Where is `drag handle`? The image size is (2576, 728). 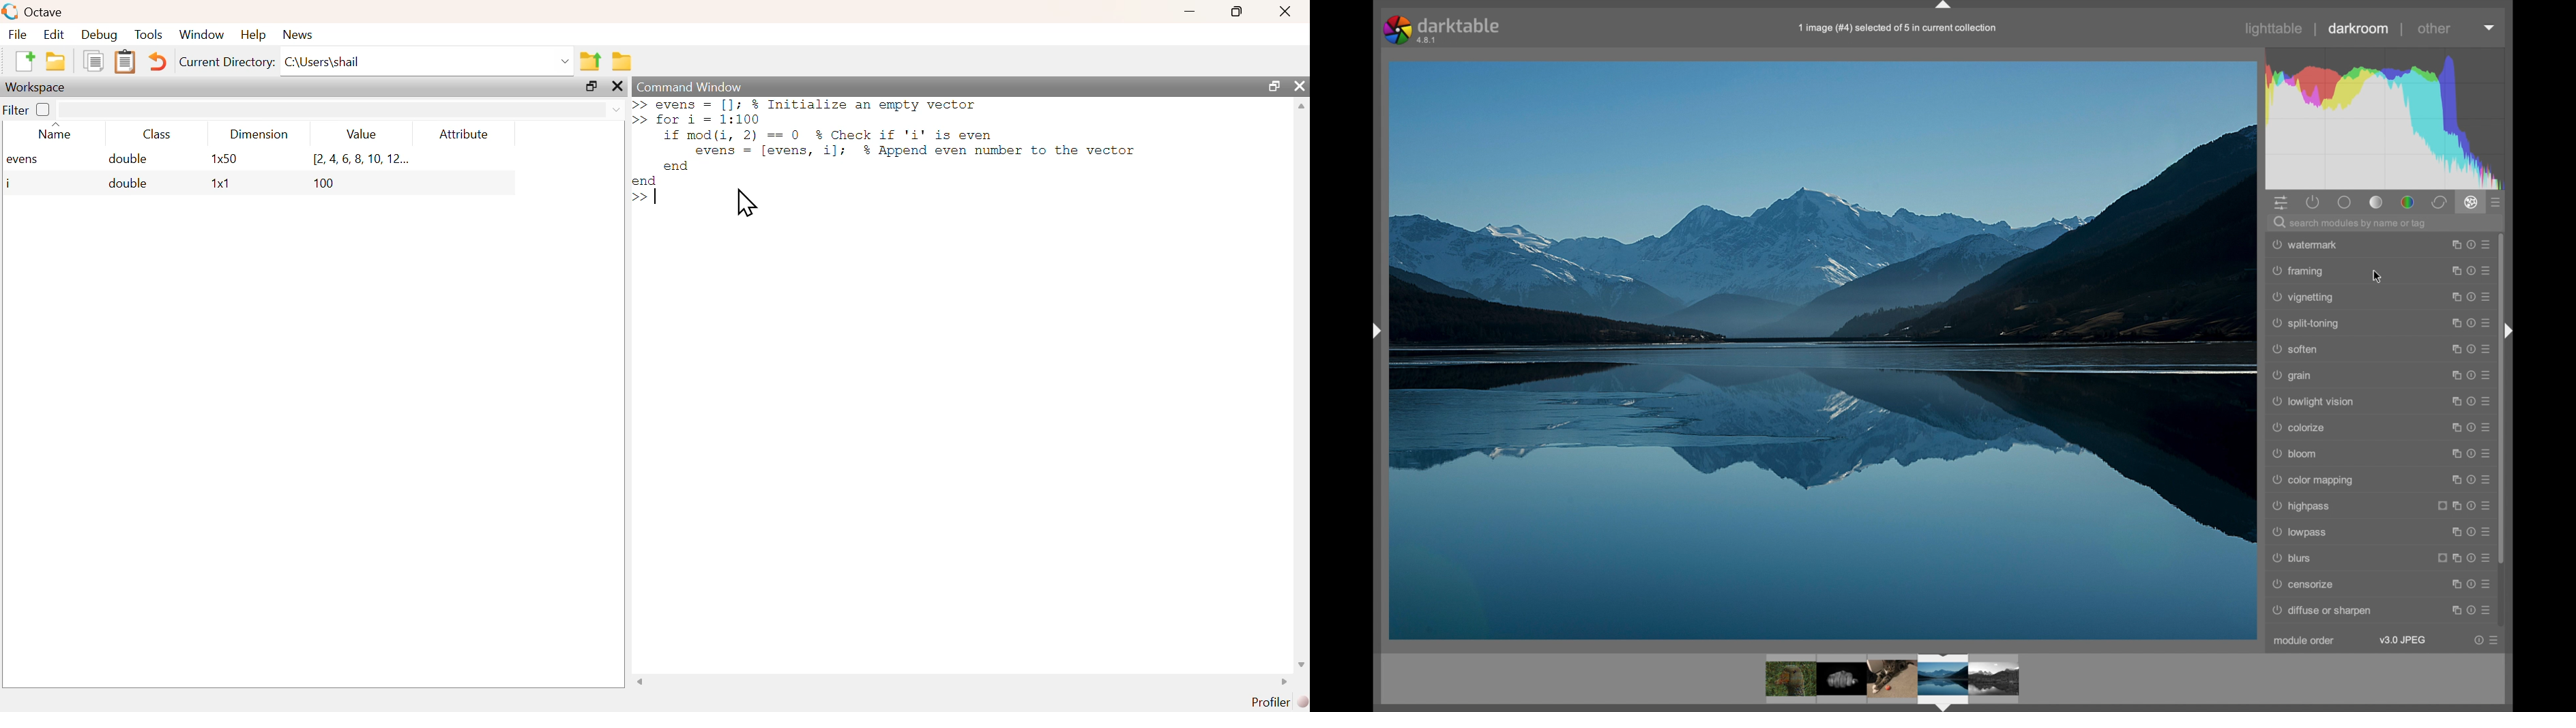 drag handle is located at coordinates (1374, 331).